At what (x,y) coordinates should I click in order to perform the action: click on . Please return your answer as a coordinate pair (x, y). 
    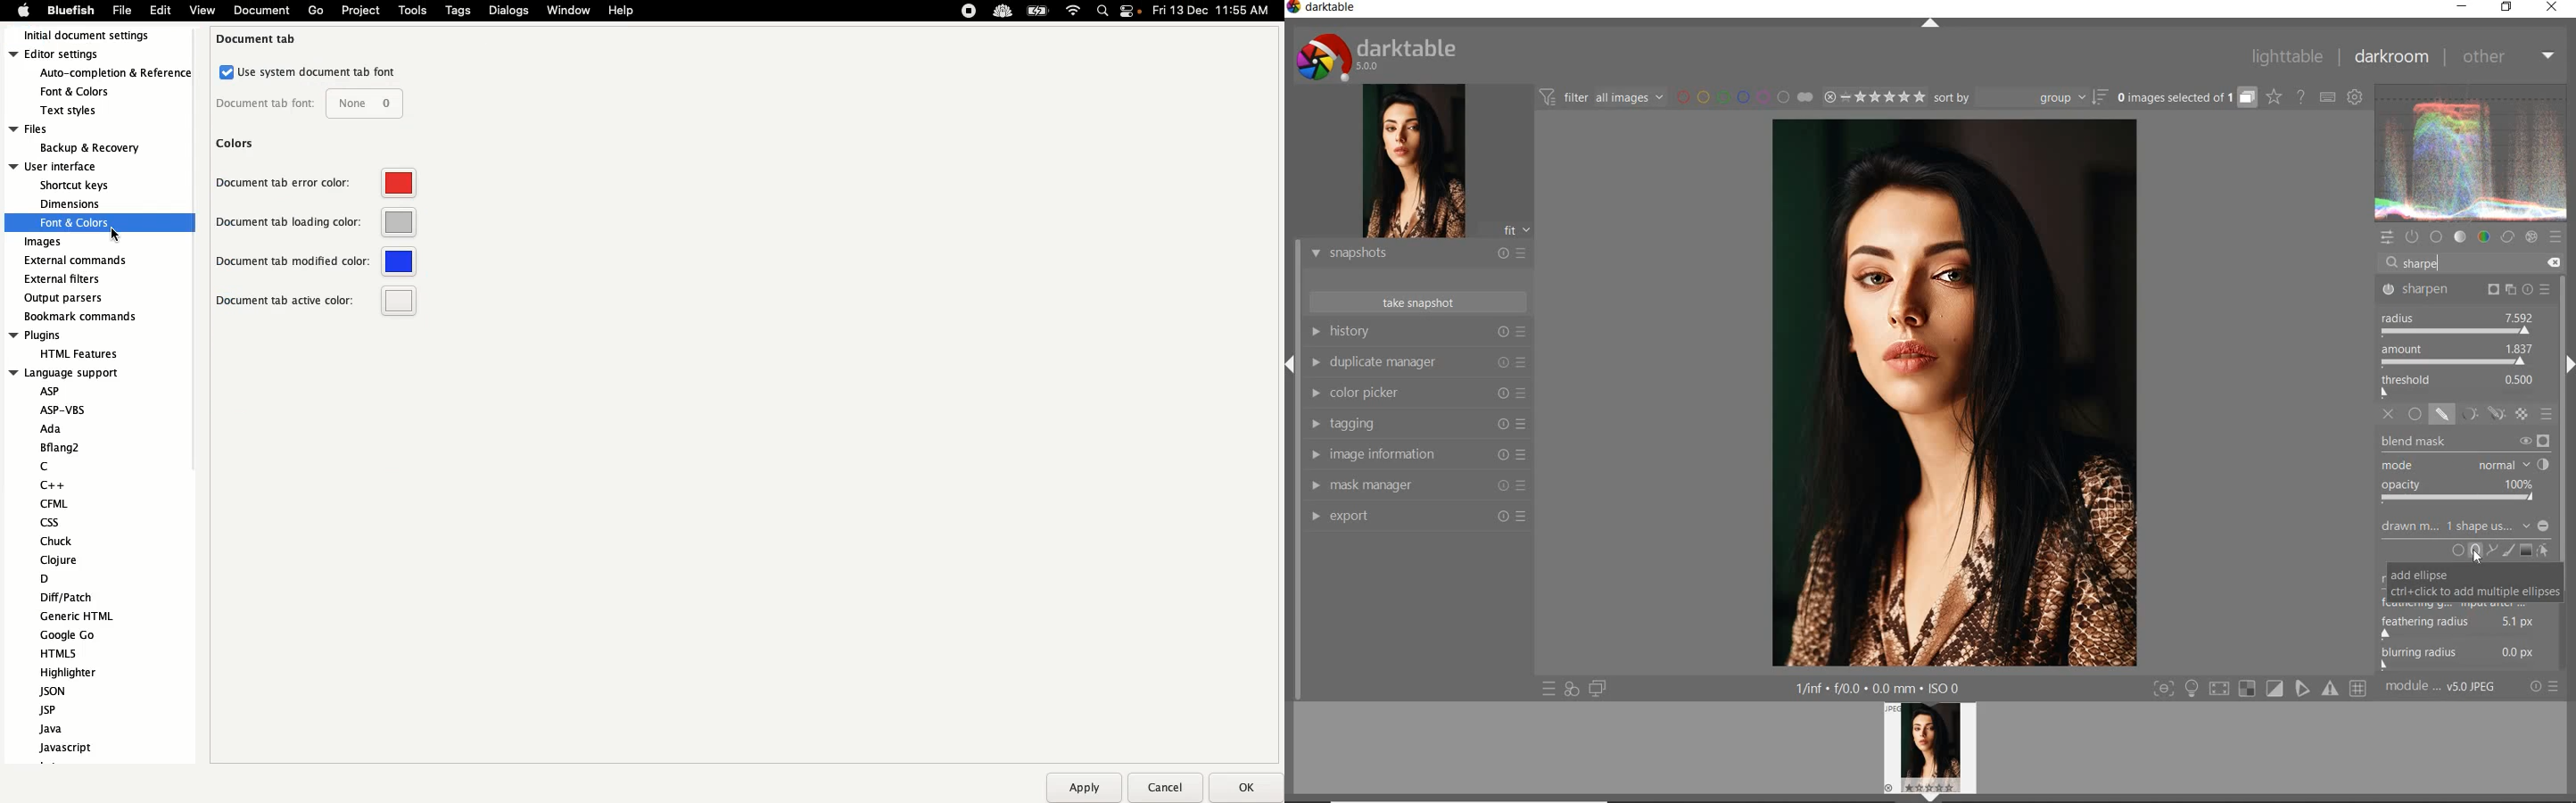
    Looking at the image, I should click on (314, 221).